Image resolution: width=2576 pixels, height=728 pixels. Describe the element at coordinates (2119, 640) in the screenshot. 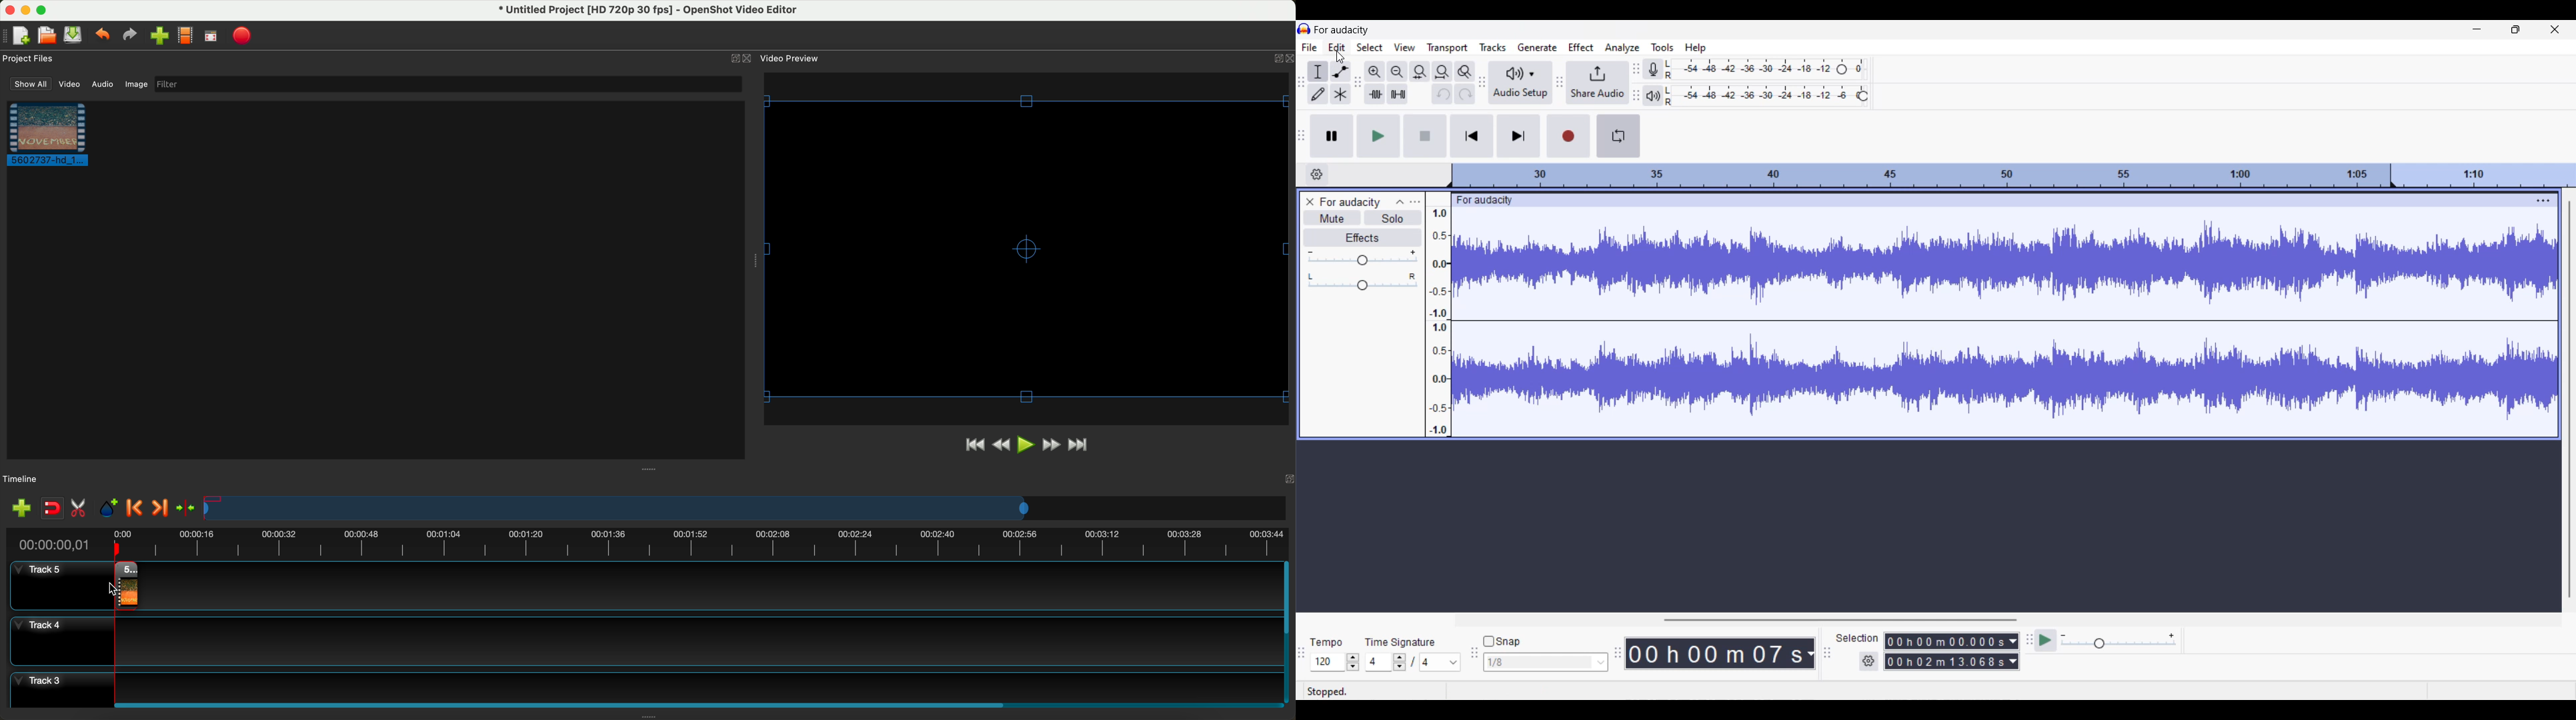

I see `Playback speed scale` at that location.